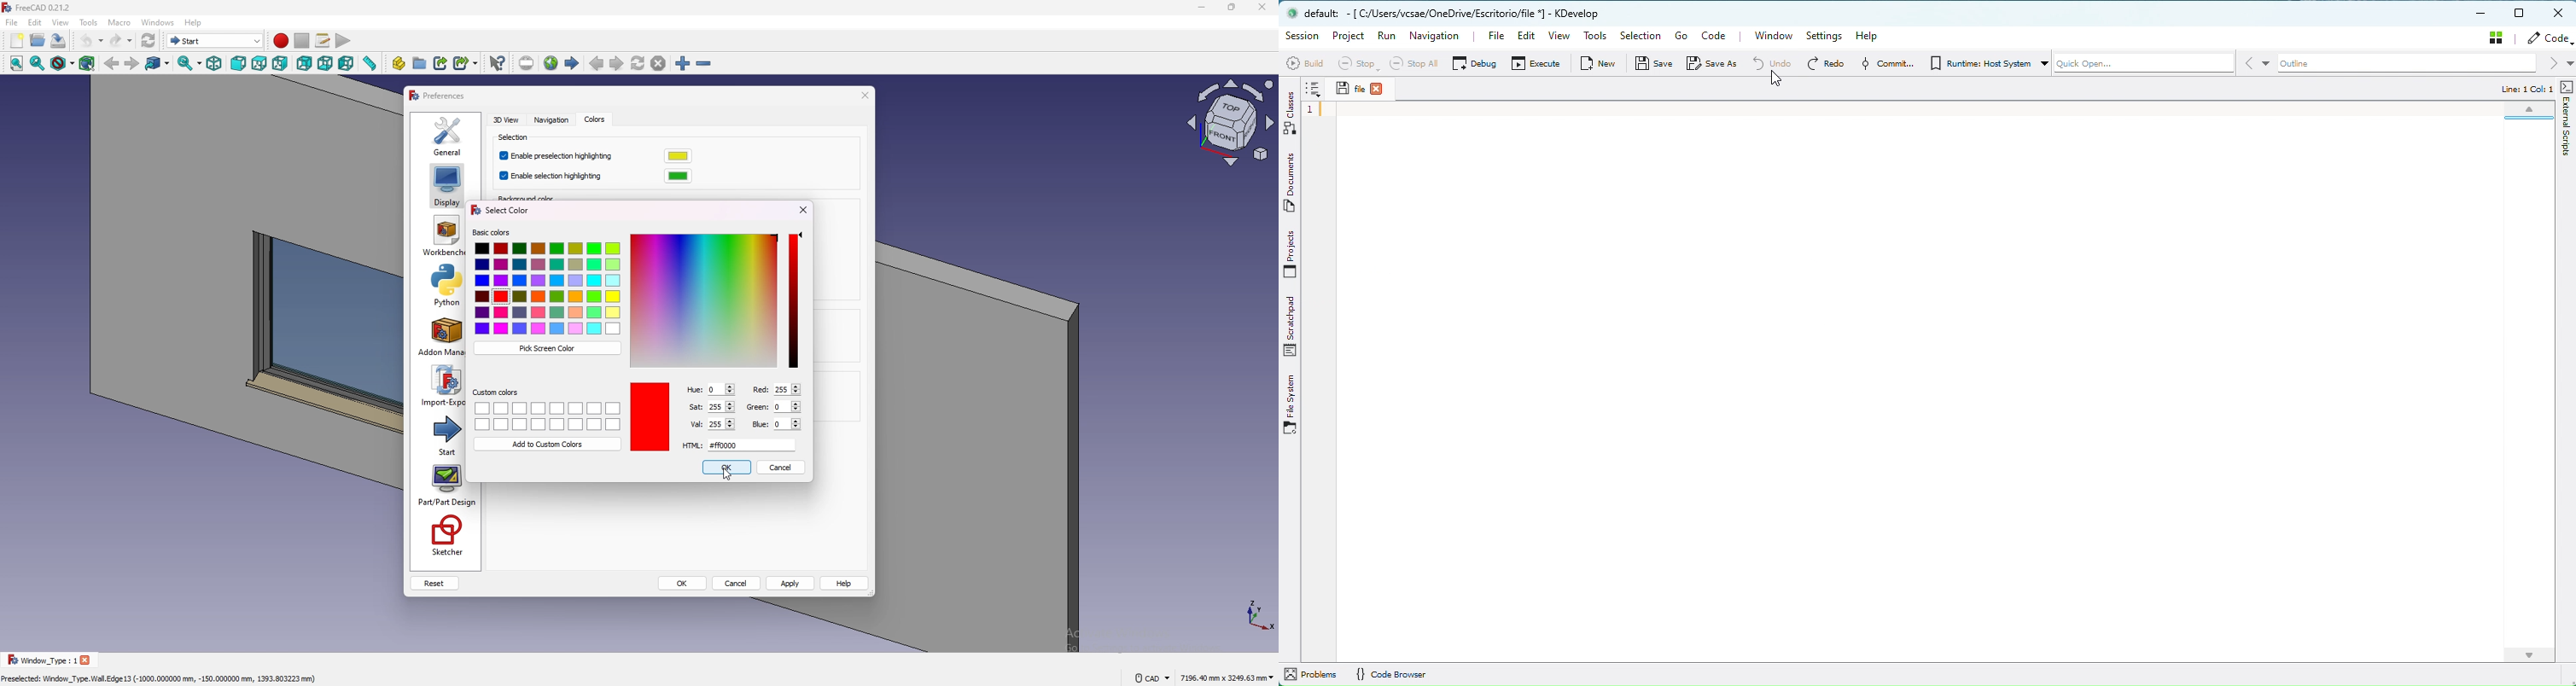  Describe the element at coordinates (597, 64) in the screenshot. I see `previous page` at that location.